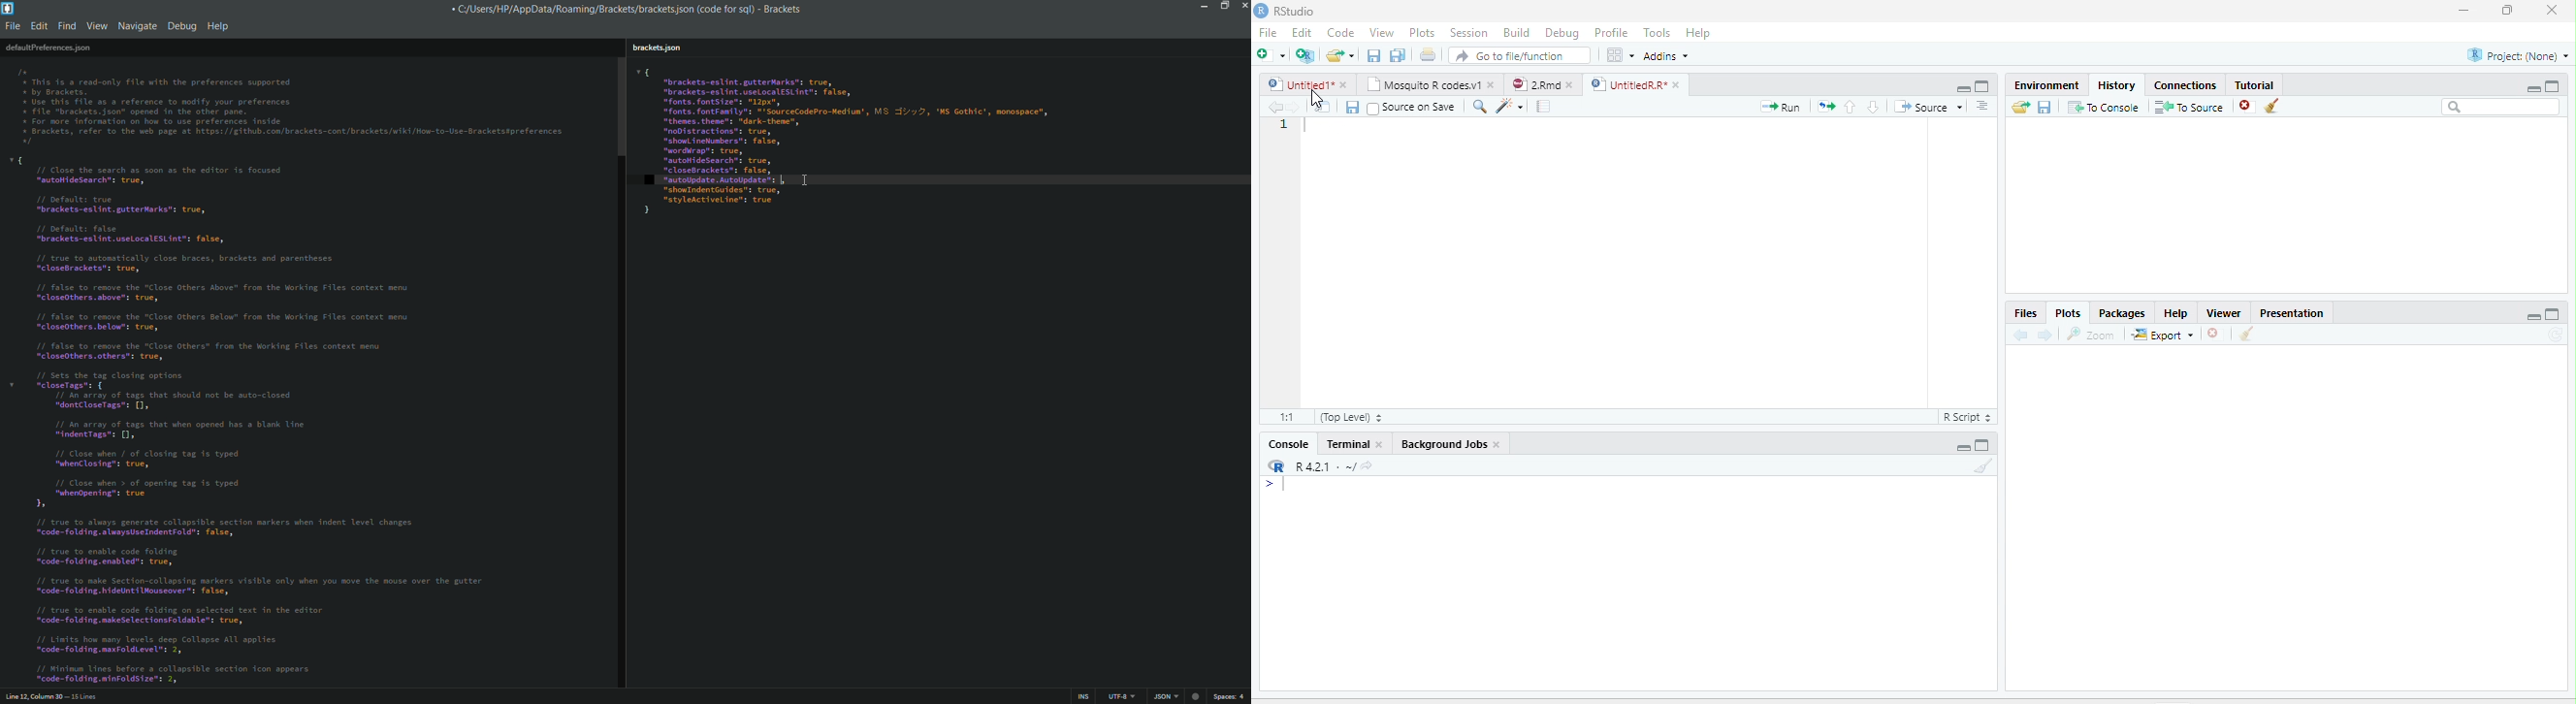 Image resolution: width=2576 pixels, height=728 pixels. Describe the element at coordinates (2020, 107) in the screenshot. I see `Load history from an existing file` at that location.